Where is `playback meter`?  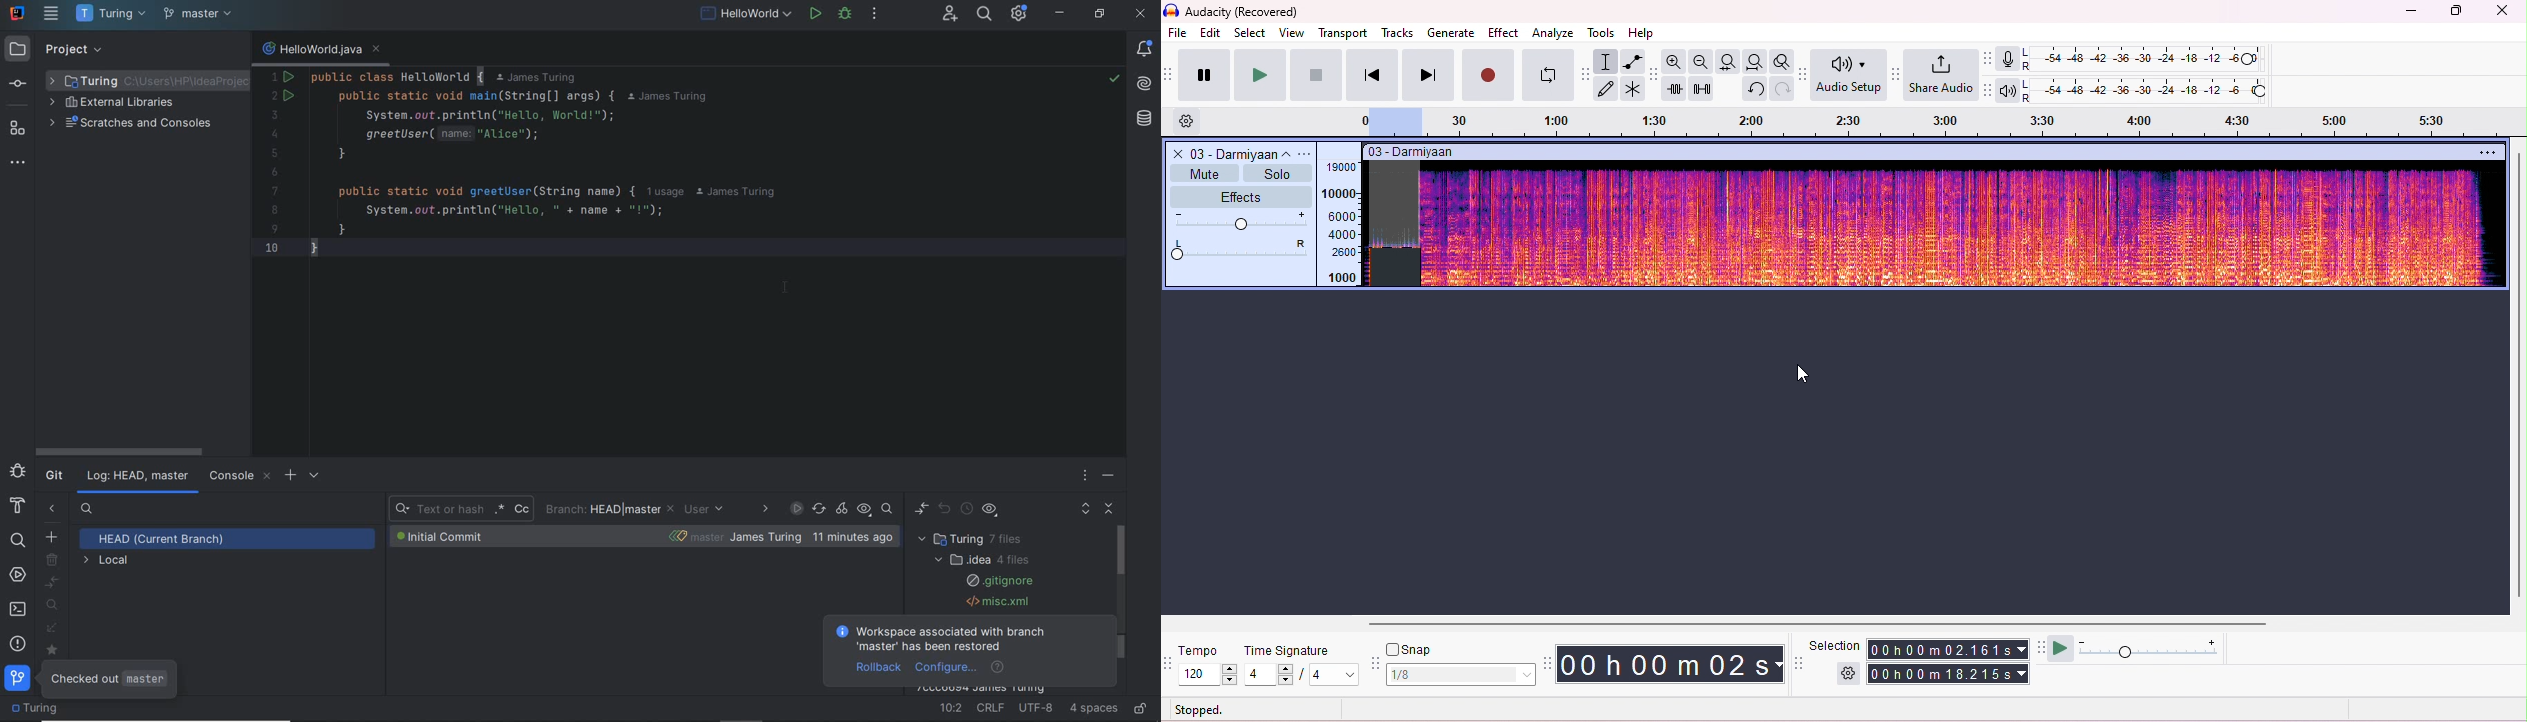 playback meter is located at coordinates (2008, 90).